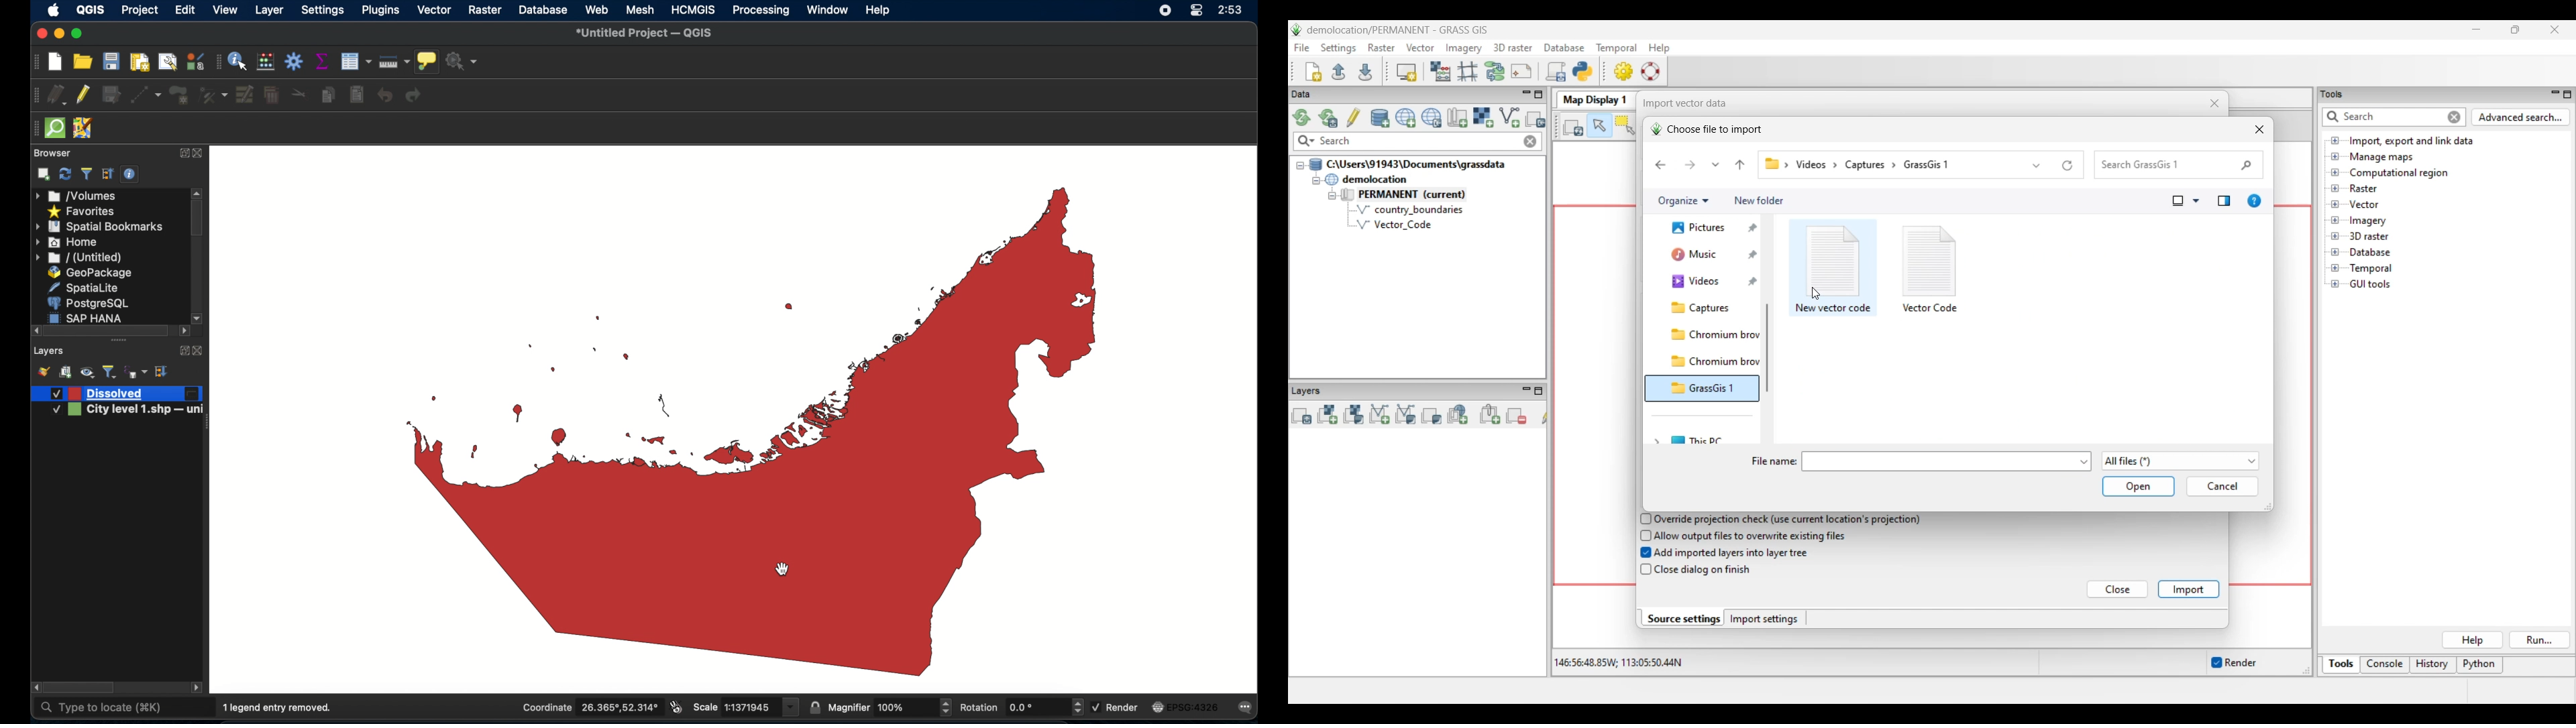 The image size is (2576, 728). I want to click on Type in map for quick search, so click(1419, 141).